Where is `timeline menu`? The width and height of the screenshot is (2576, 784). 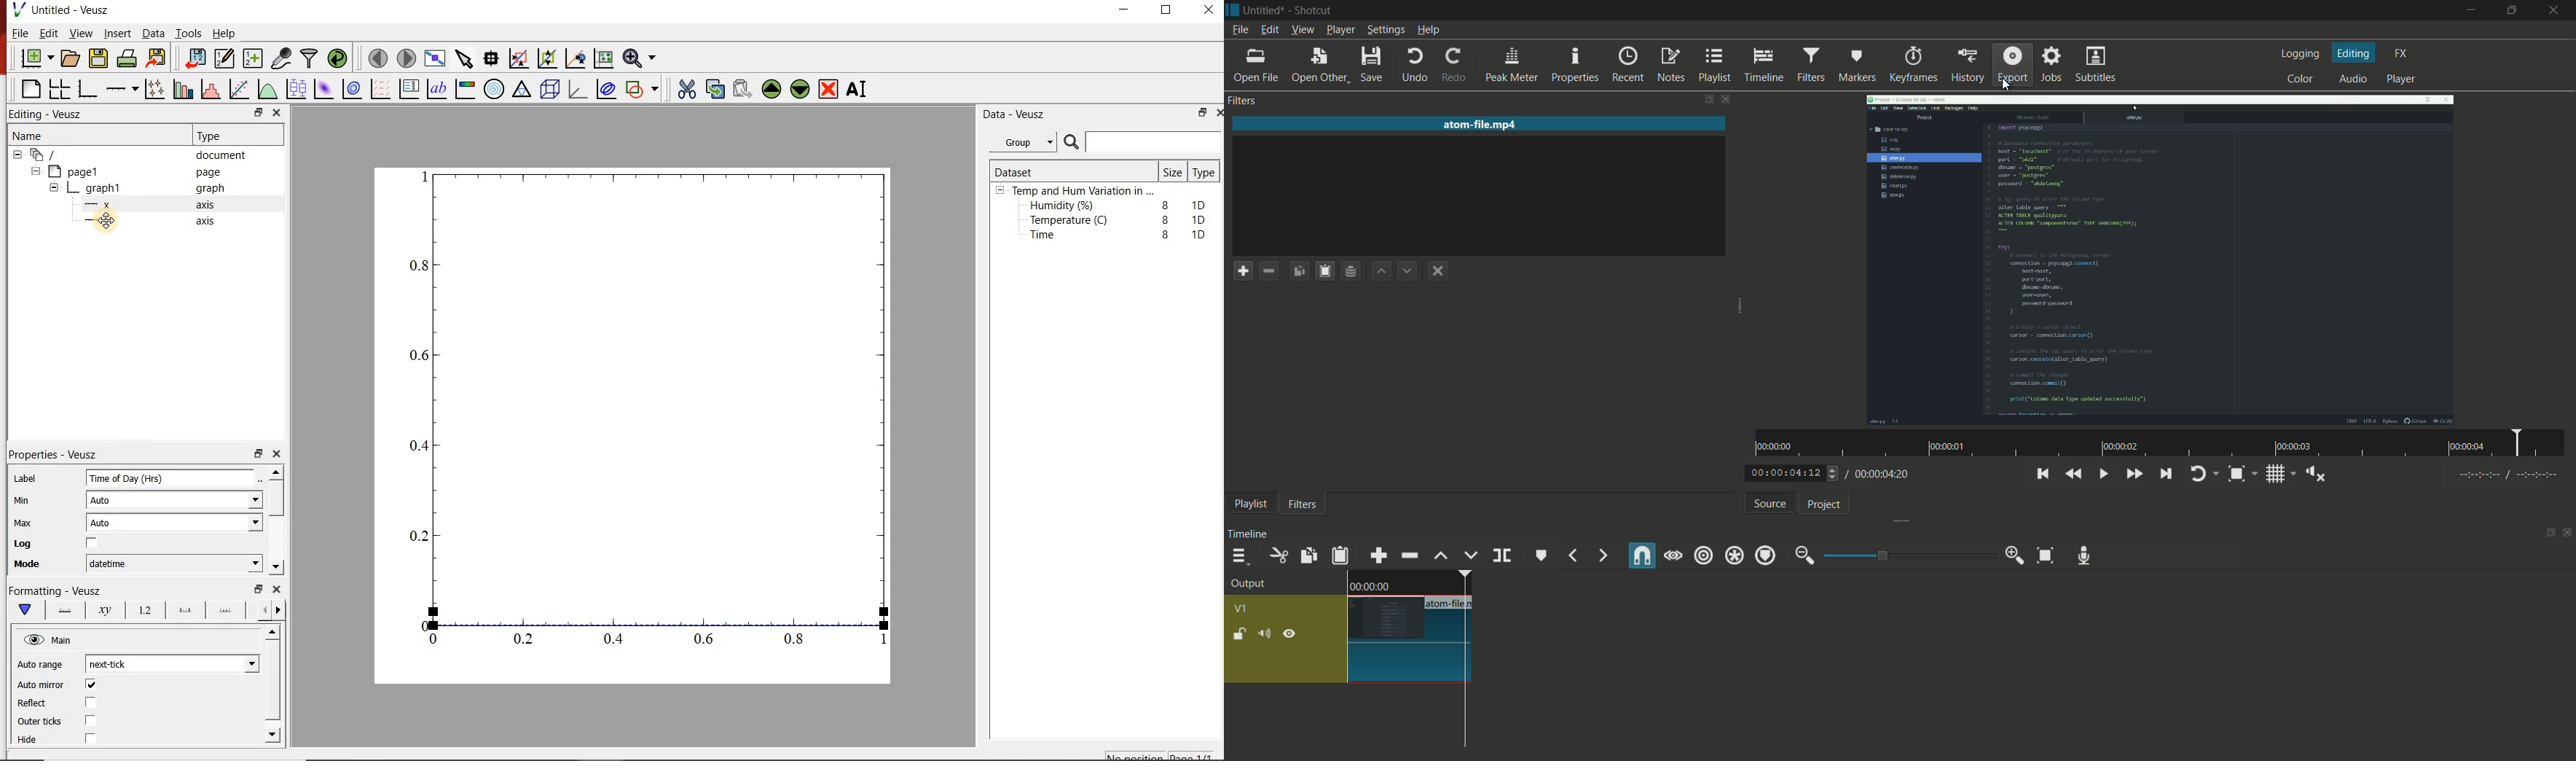 timeline menu is located at coordinates (1239, 557).